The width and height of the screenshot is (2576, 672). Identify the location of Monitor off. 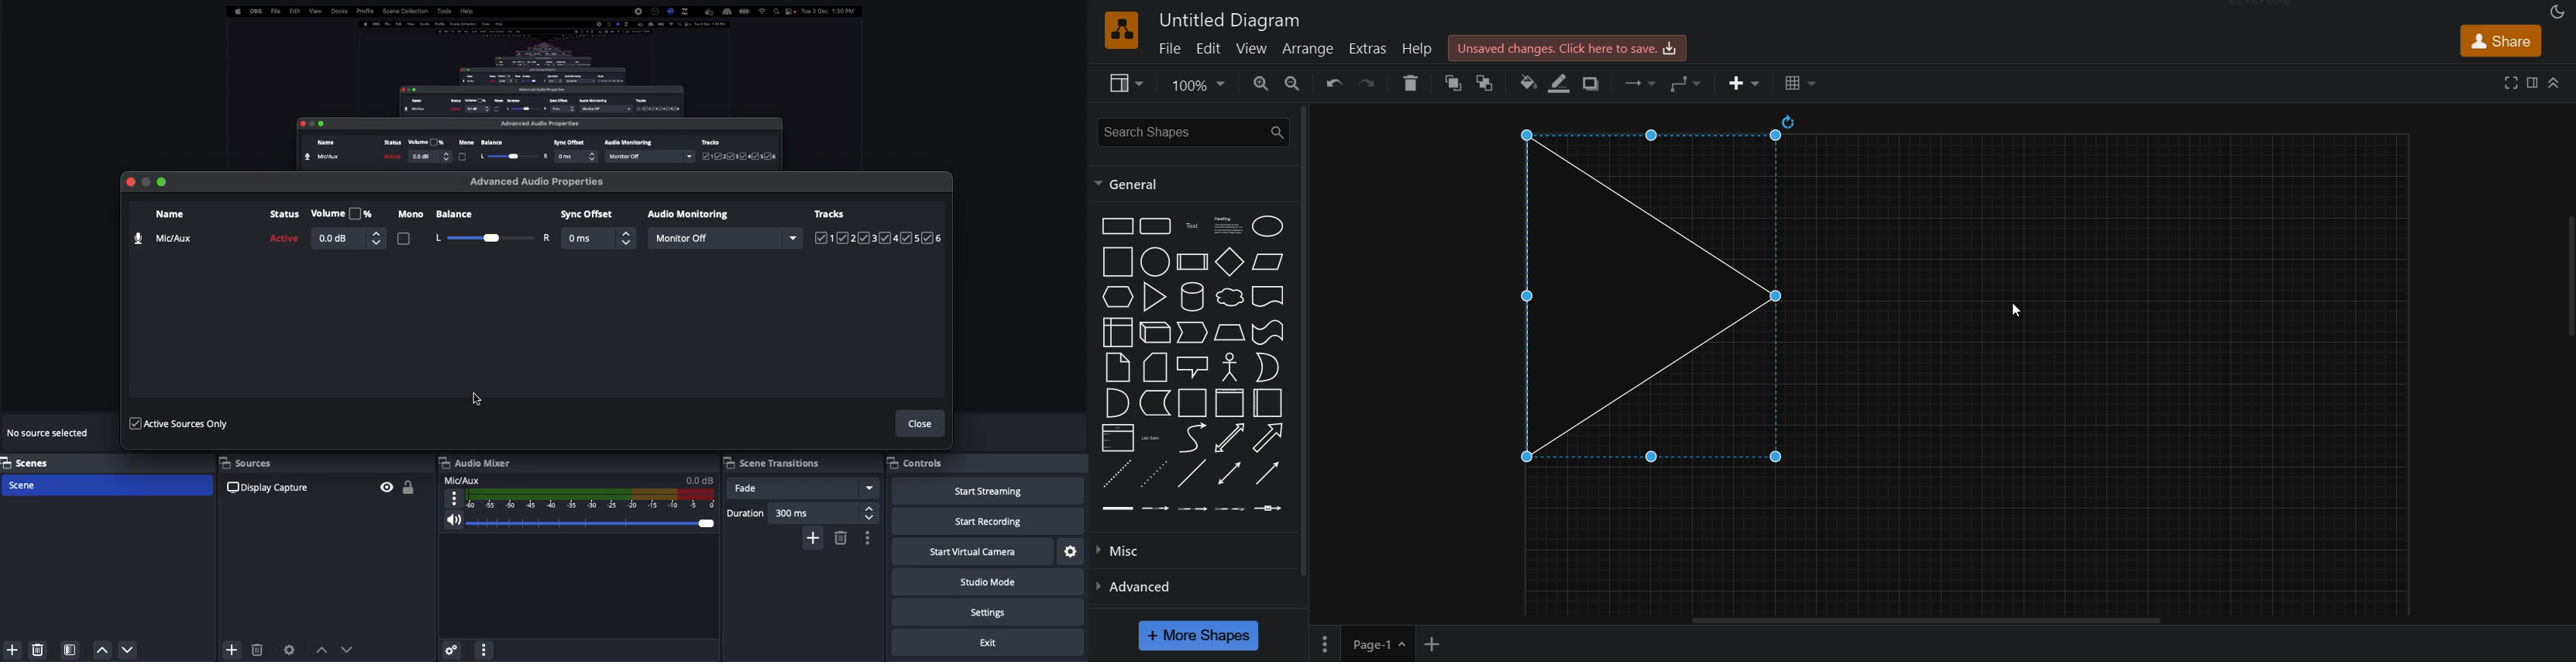
(725, 239).